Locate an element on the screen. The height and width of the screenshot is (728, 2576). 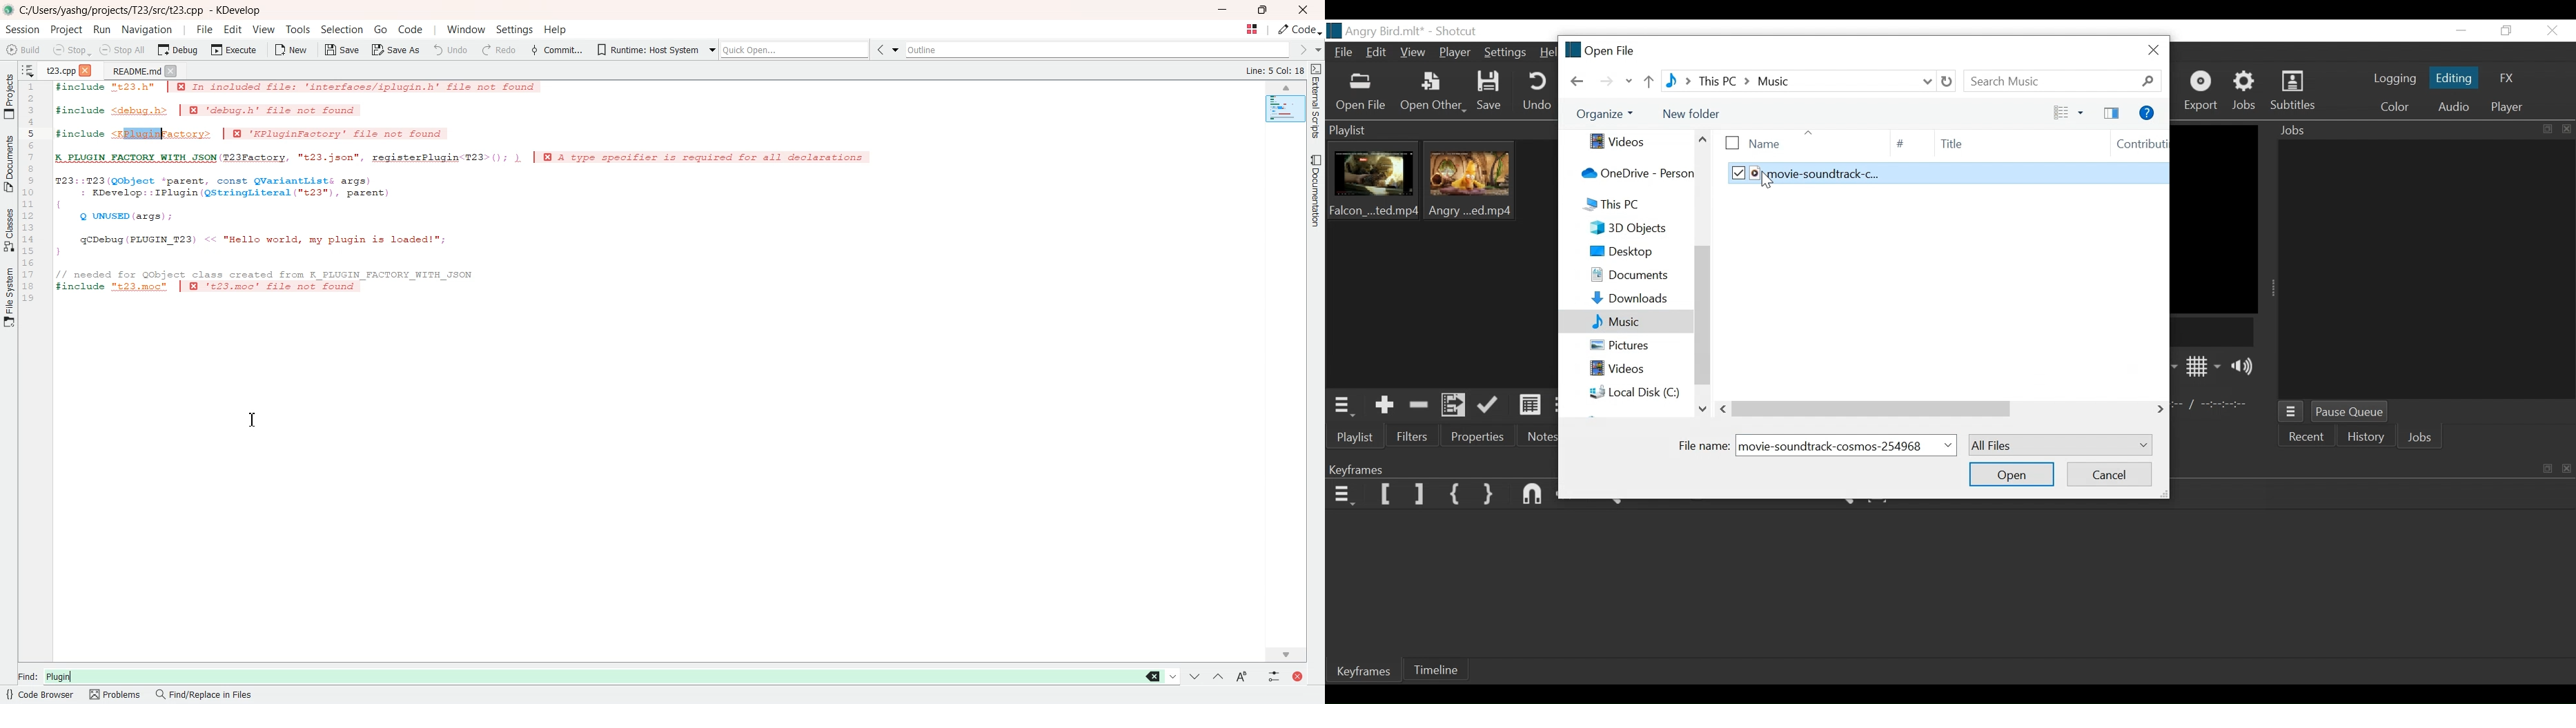
Show display grid on player is located at coordinates (2204, 366).